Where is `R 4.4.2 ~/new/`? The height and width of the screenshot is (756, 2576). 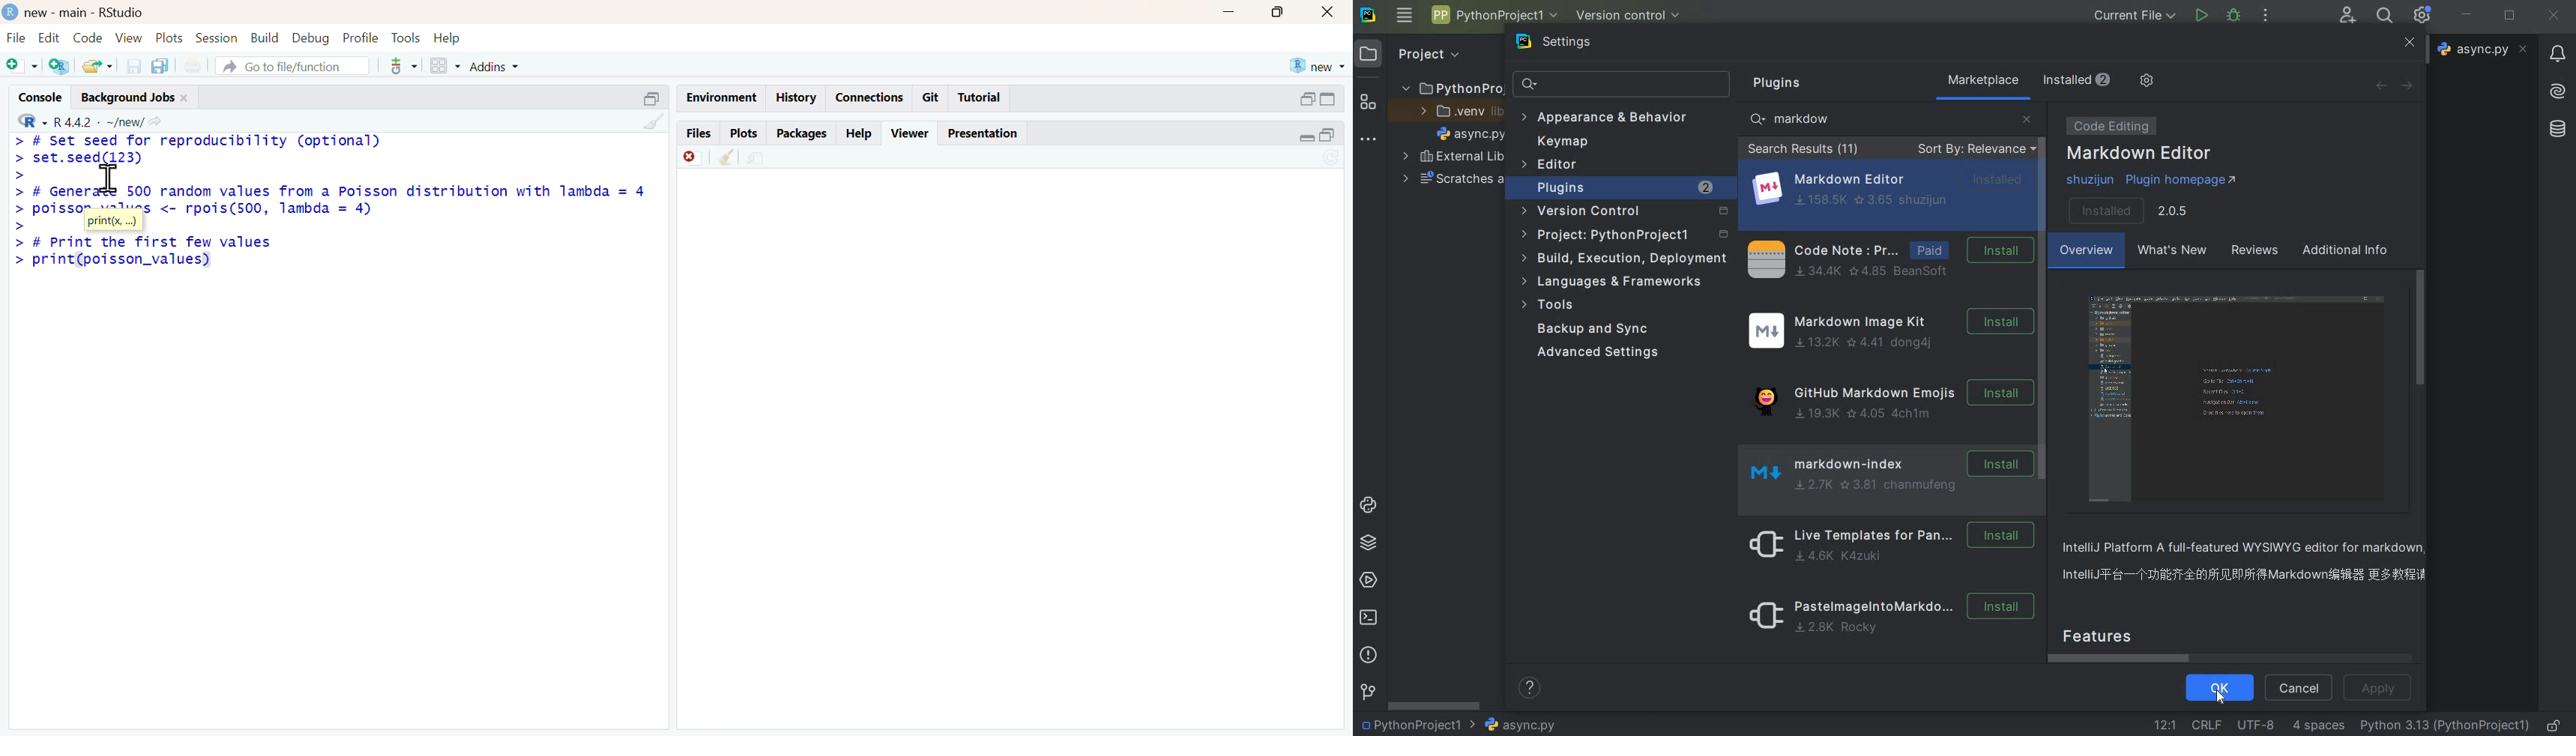
R 4.4.2 ~/new/ is located at coordinates (100, 122).